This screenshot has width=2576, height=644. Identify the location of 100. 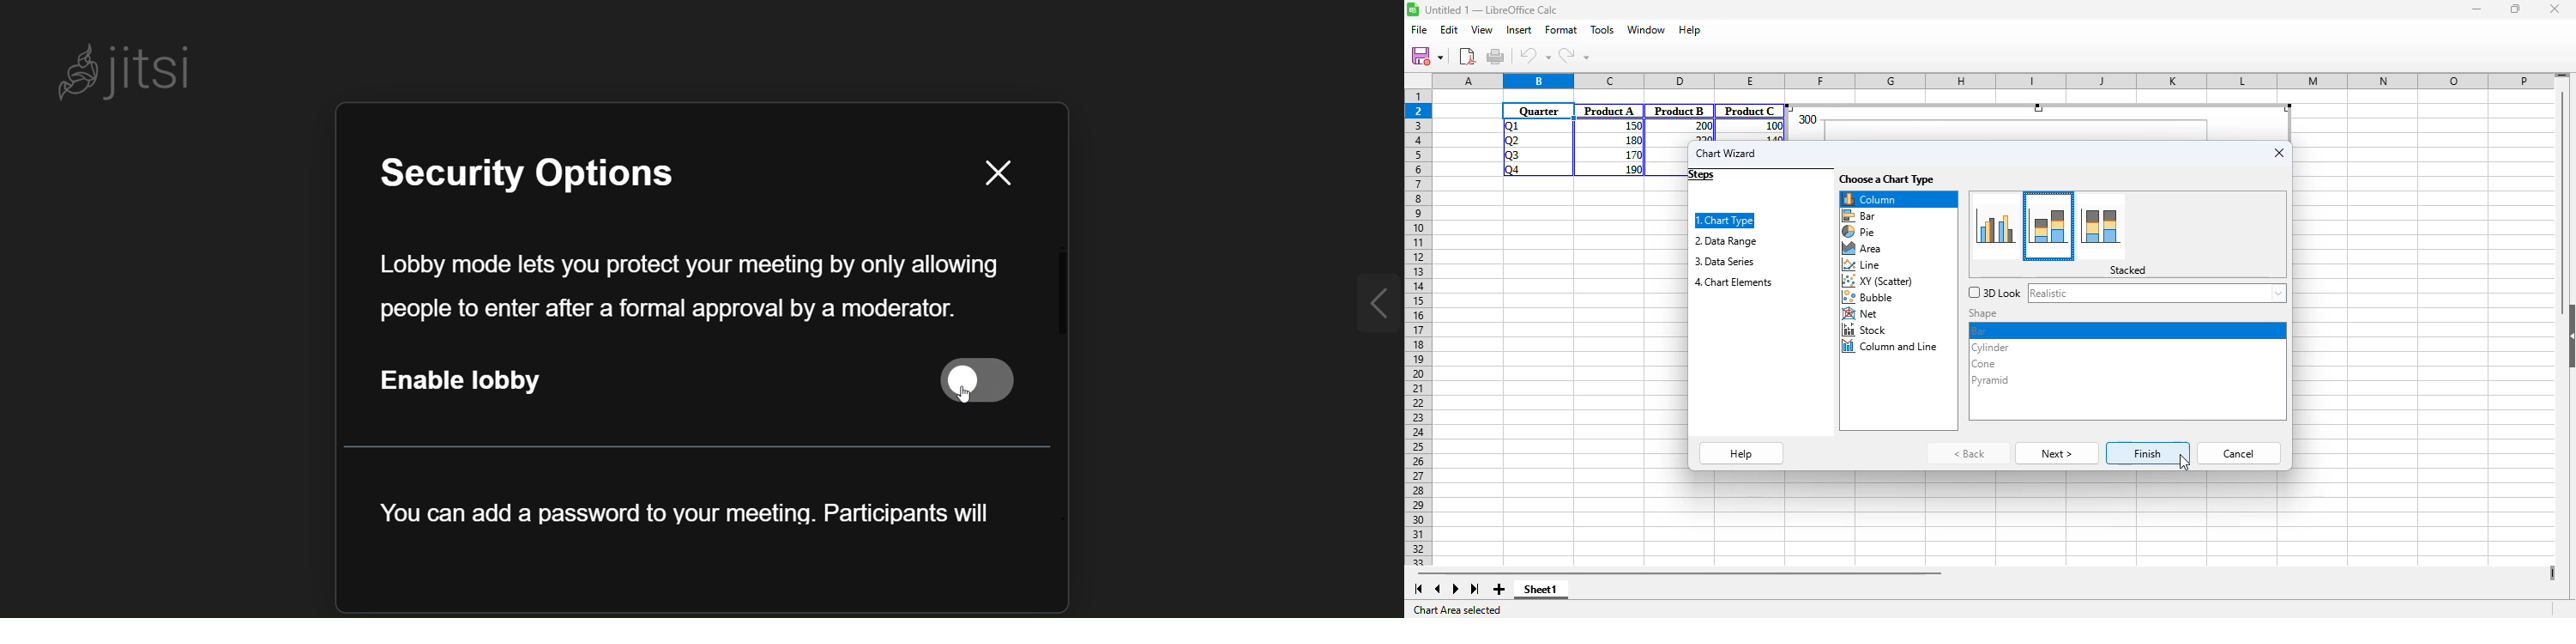
(1773, 126).